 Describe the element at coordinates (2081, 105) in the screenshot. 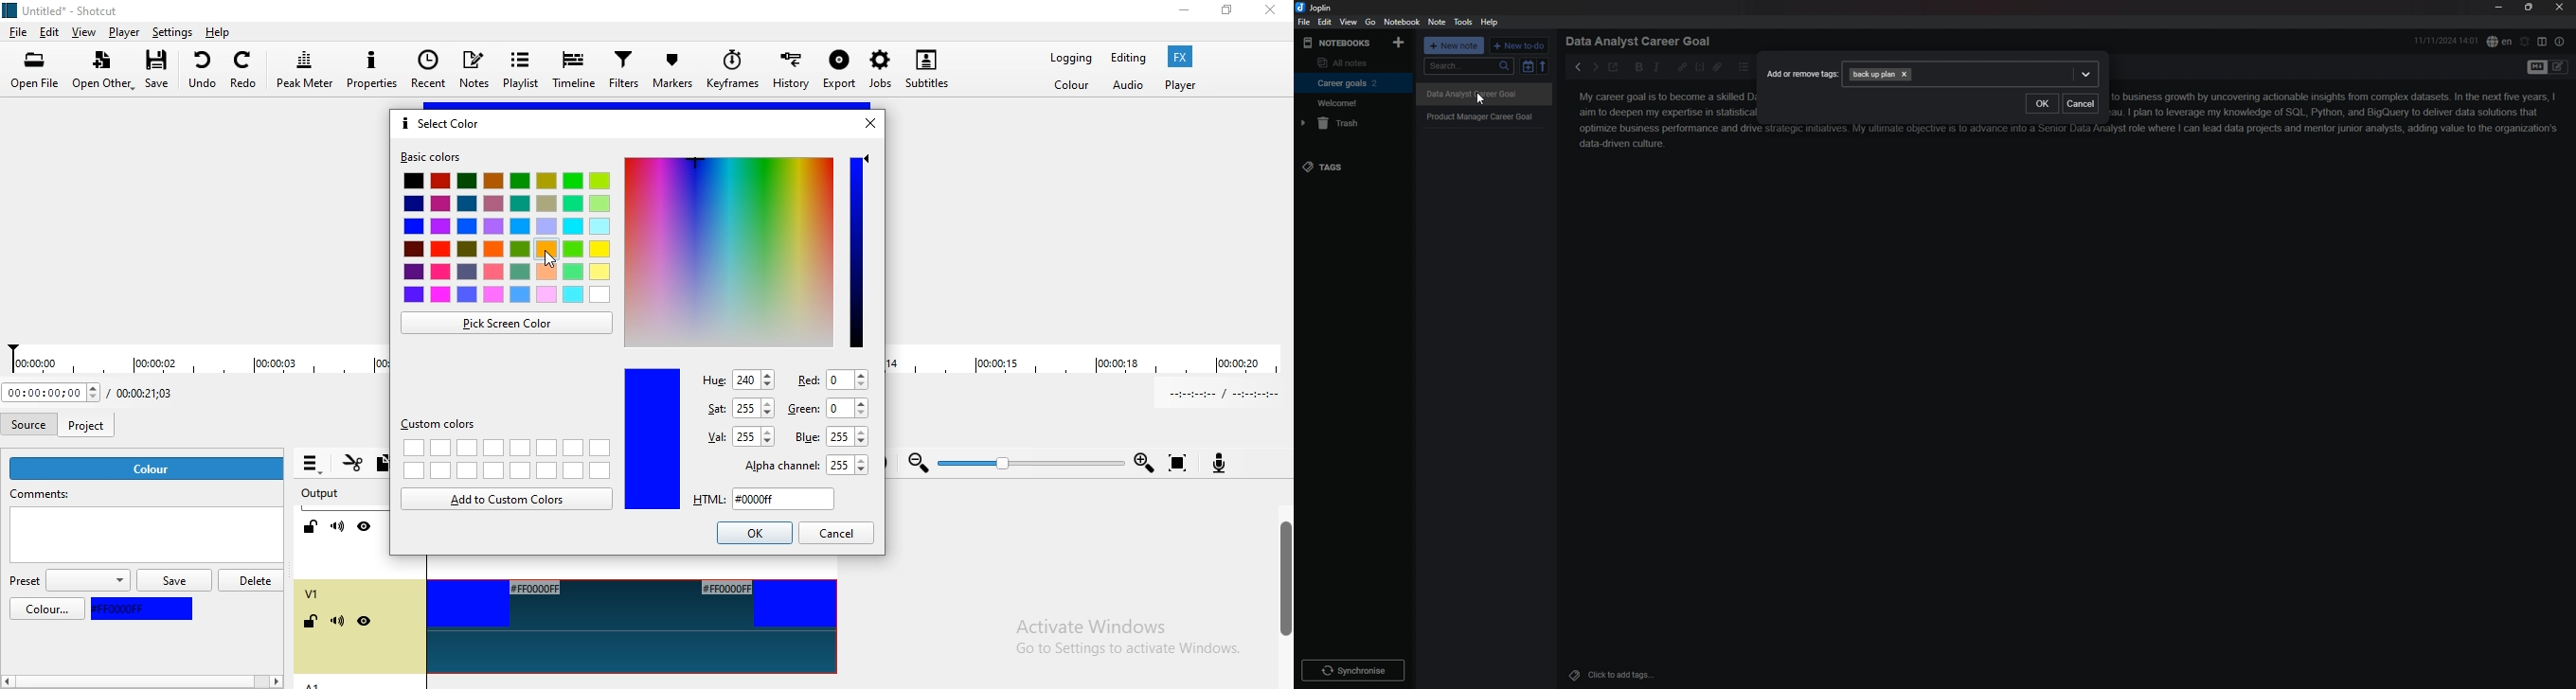

I see `cancel` at that location.